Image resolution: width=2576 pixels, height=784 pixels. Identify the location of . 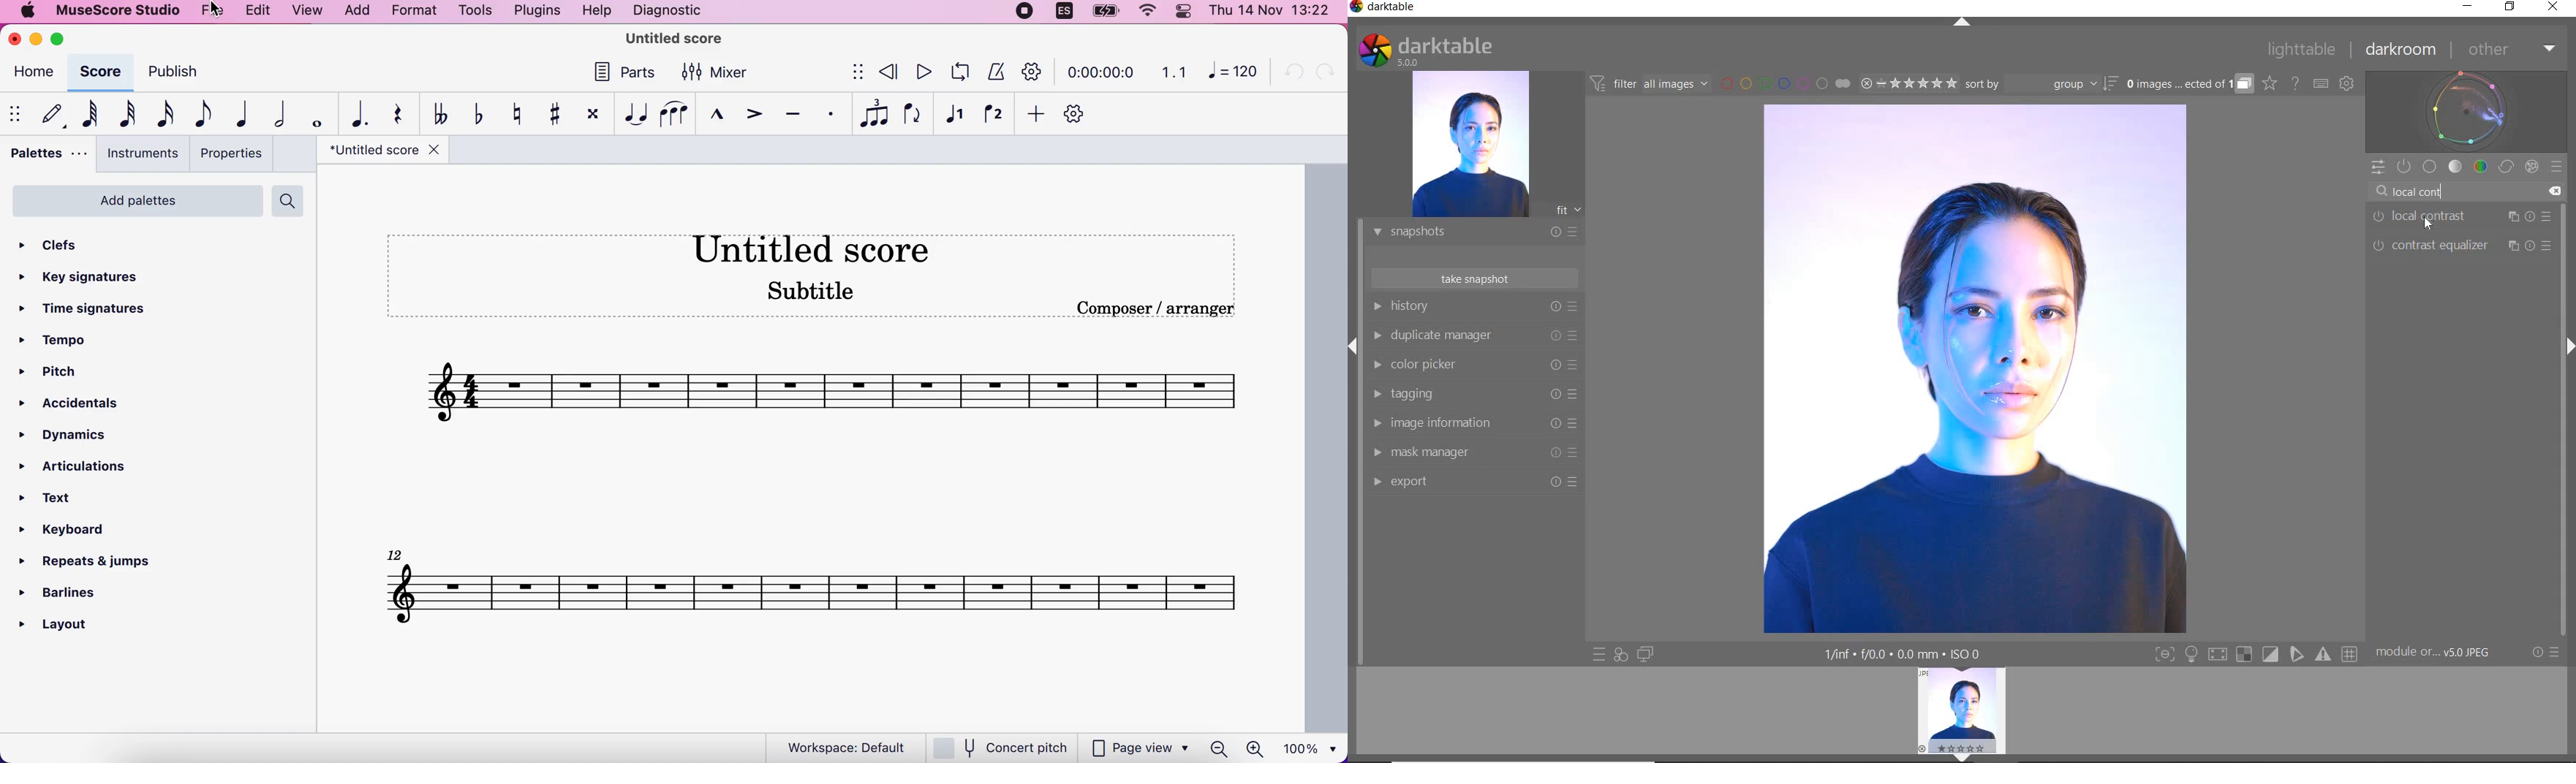
(818, 390).